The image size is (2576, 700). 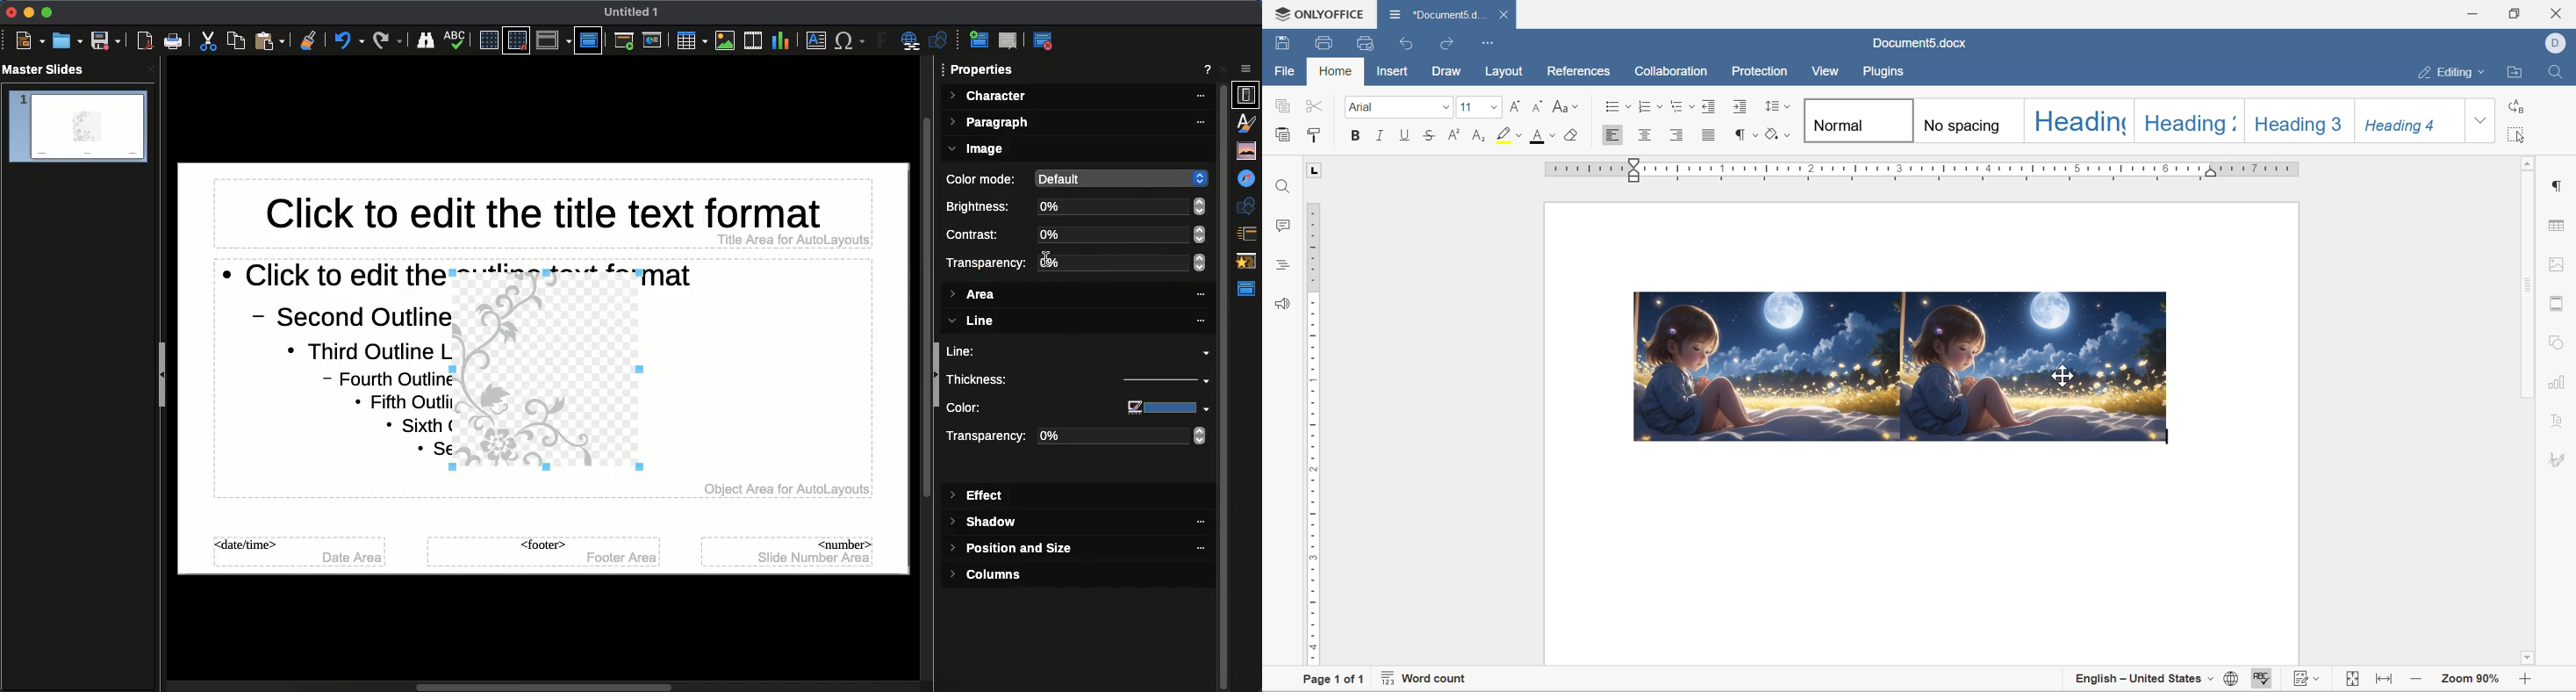 What do you see at coordinates (1502, 15) in the screenshot?
I see `close` at bounding box center [1502, 15].